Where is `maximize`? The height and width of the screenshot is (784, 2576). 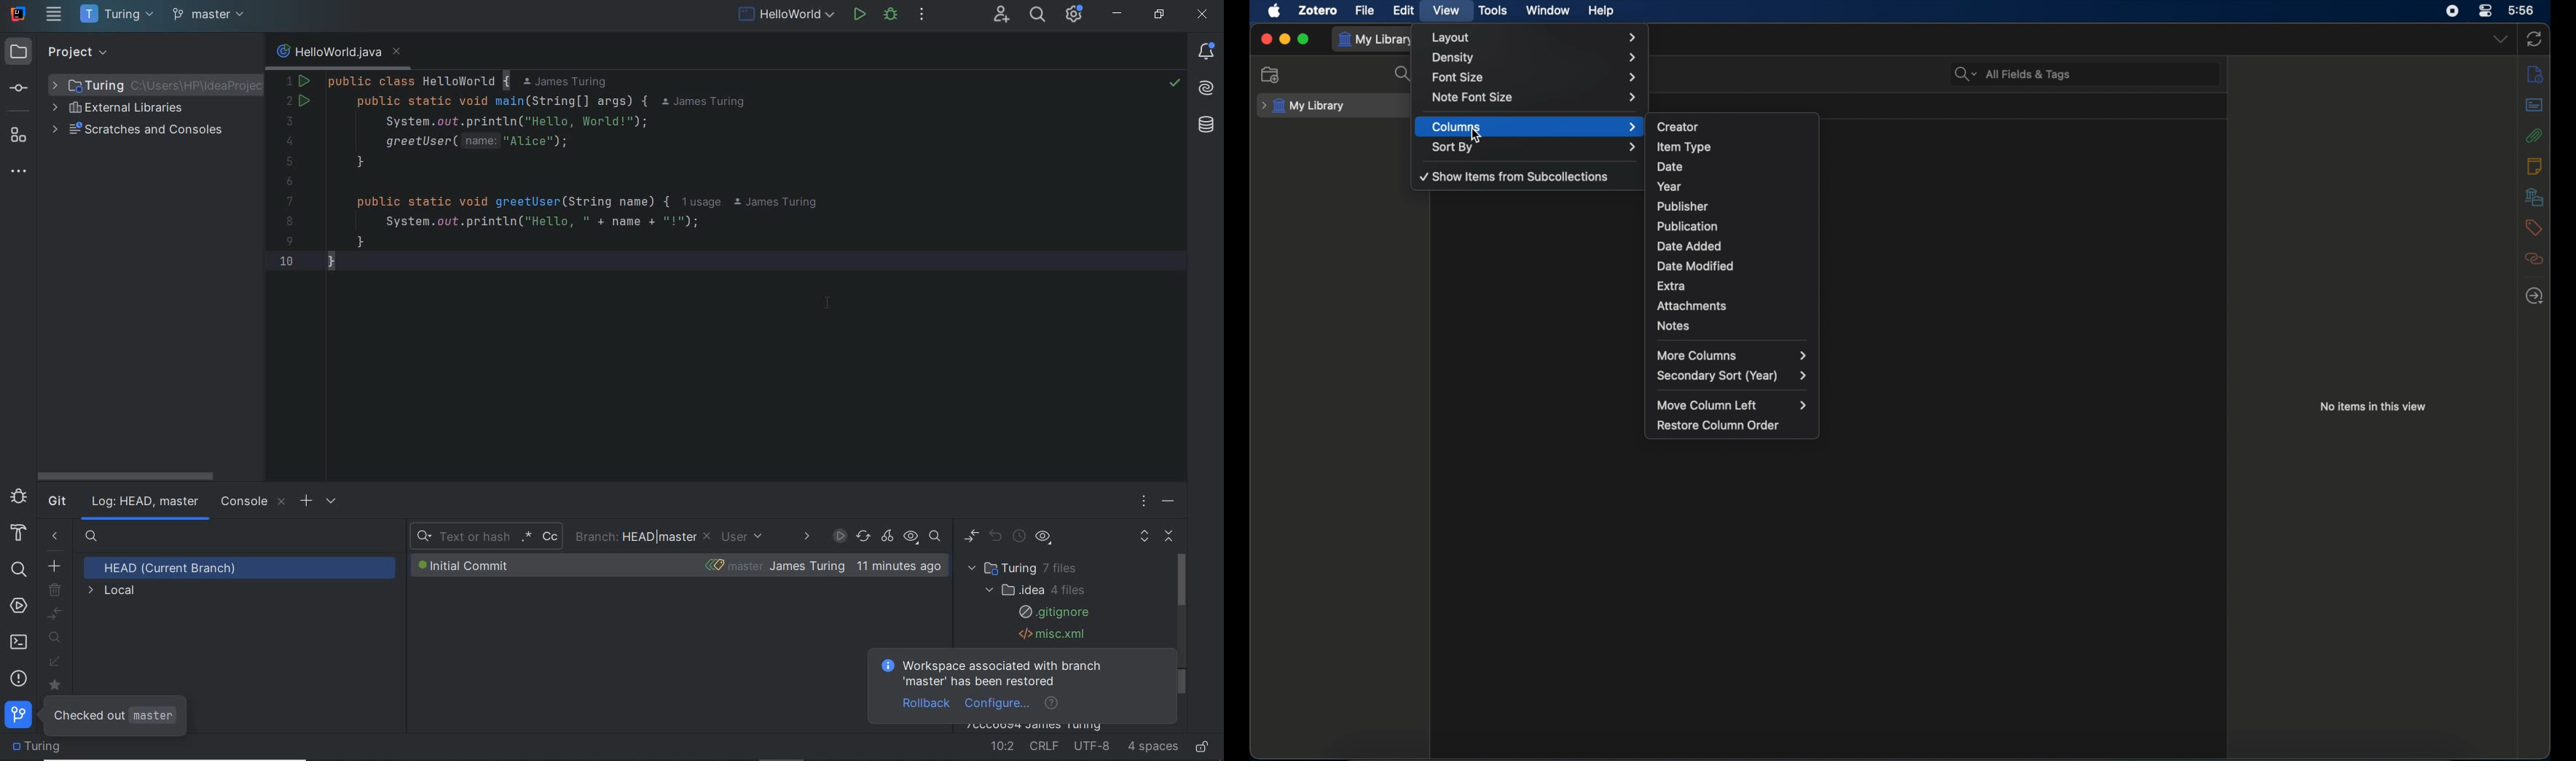
maximize is located at coordinates (1304, 39).